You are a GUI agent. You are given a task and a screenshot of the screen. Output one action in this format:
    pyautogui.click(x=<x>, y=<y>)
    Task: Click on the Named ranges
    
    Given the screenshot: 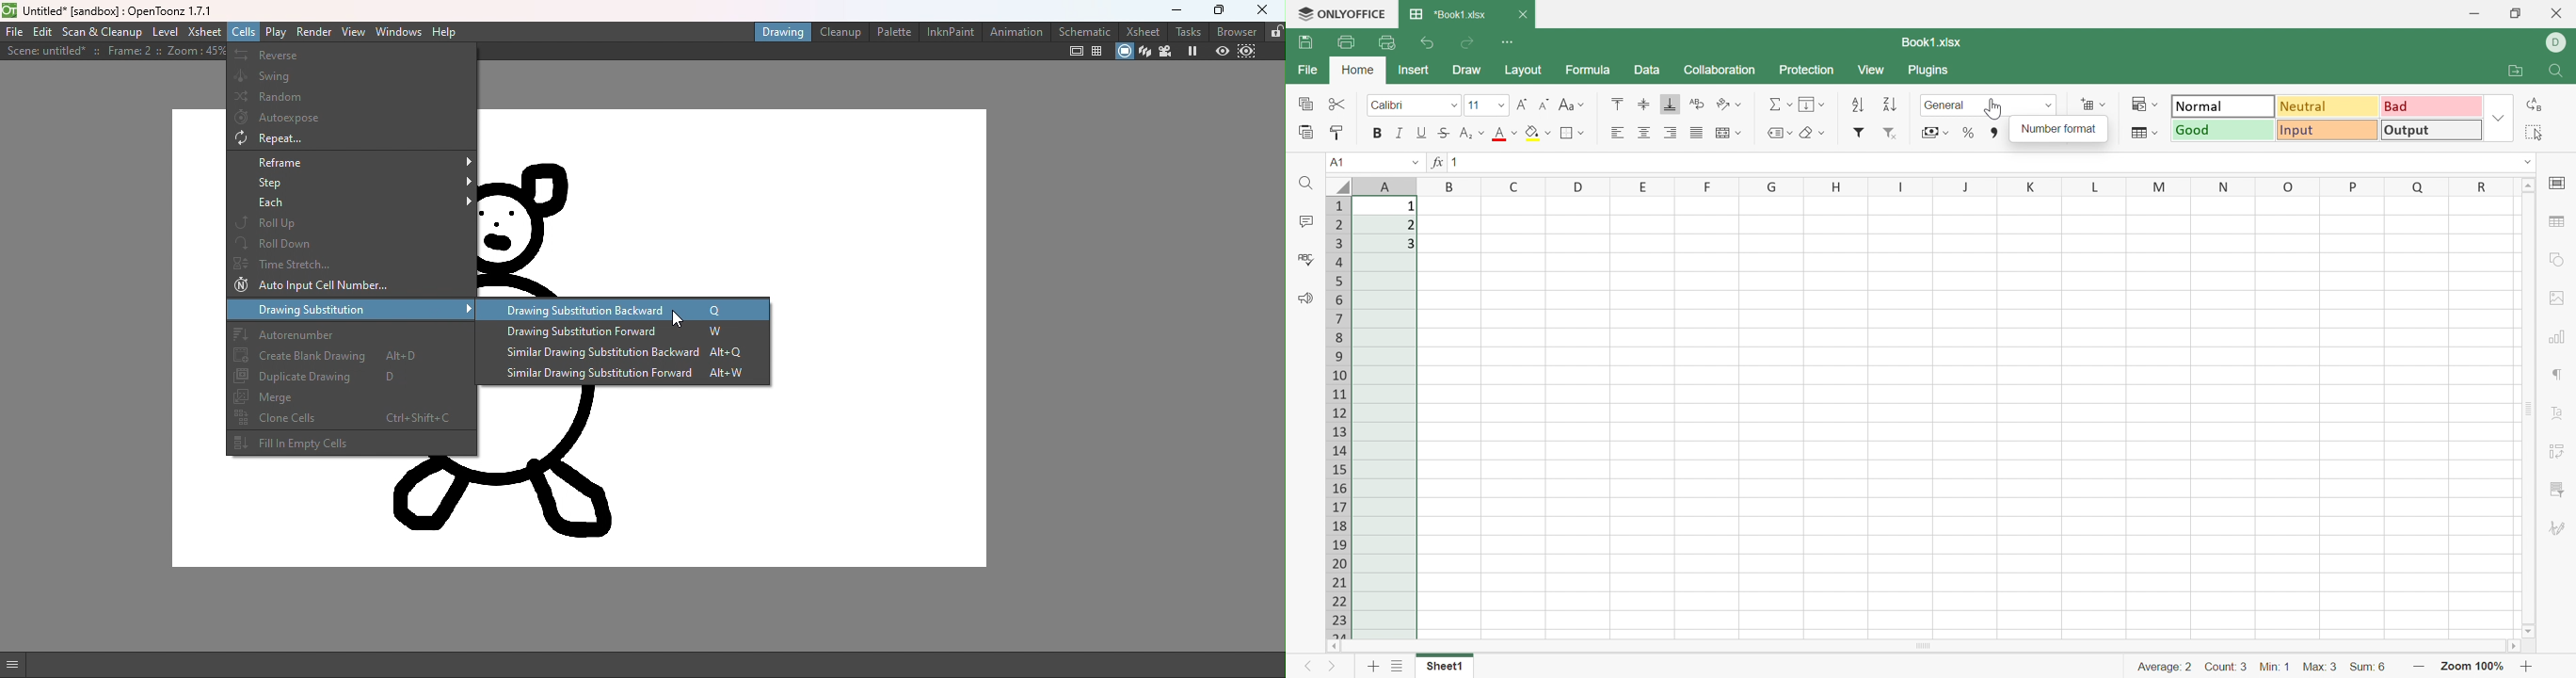 What is the action you would take?
    pyautogui.click(x=1778, y=133)
    